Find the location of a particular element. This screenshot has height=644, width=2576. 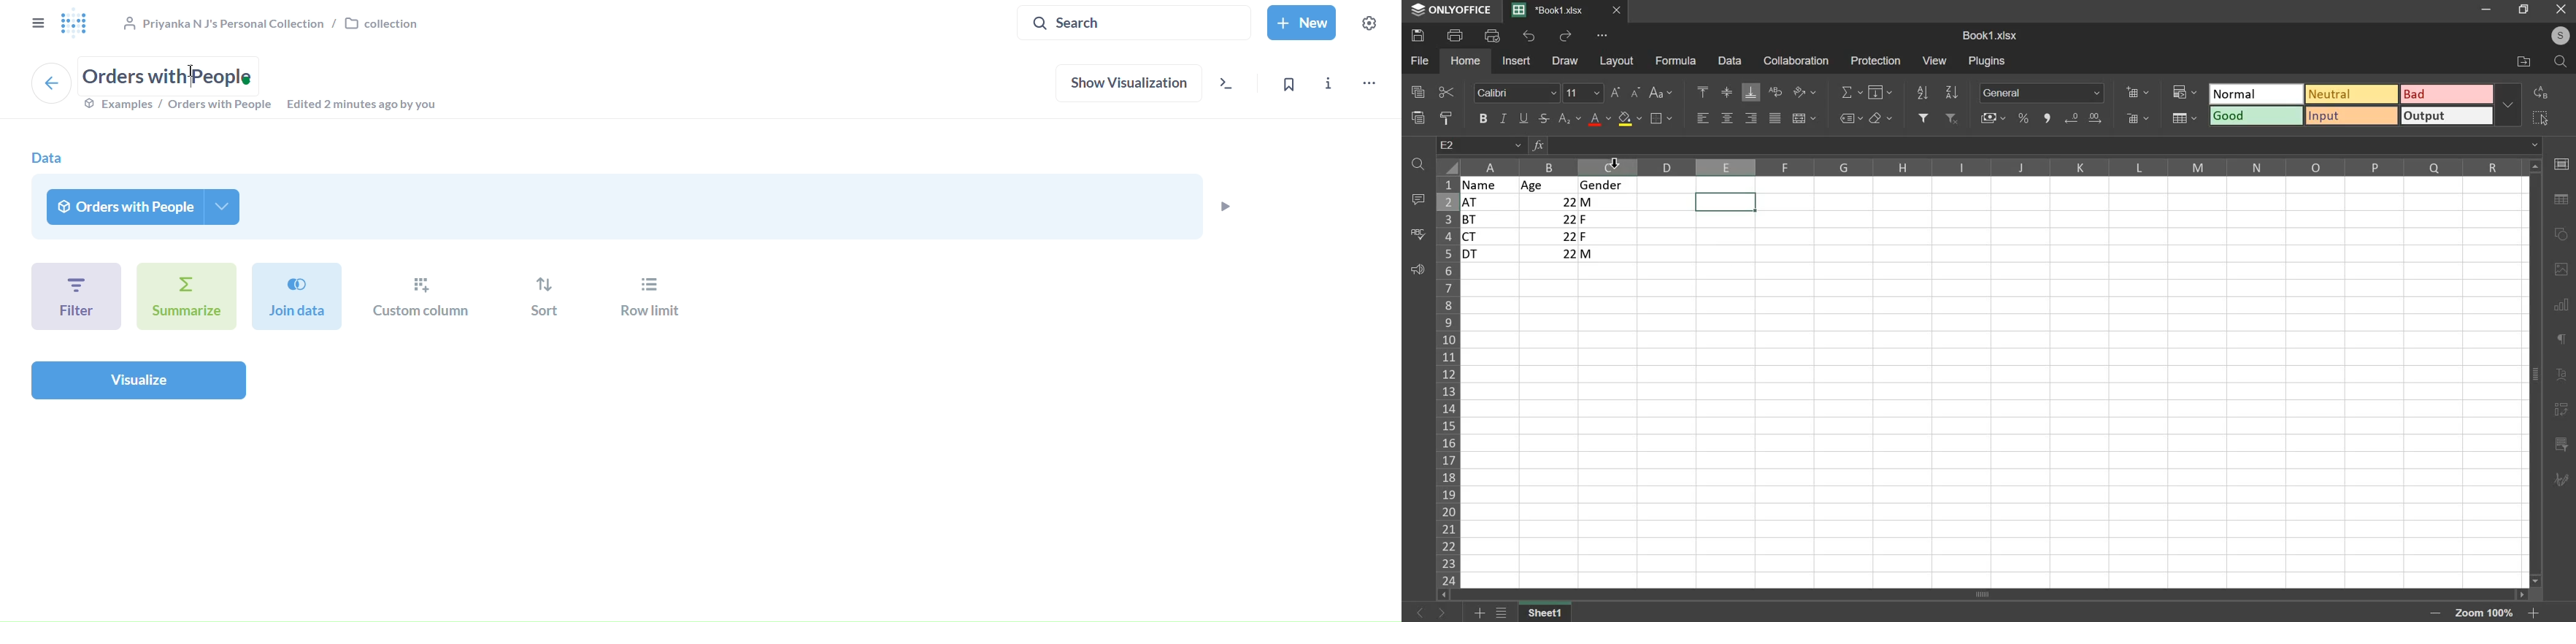

onlyoffice is located at coordinates (1452, 11).